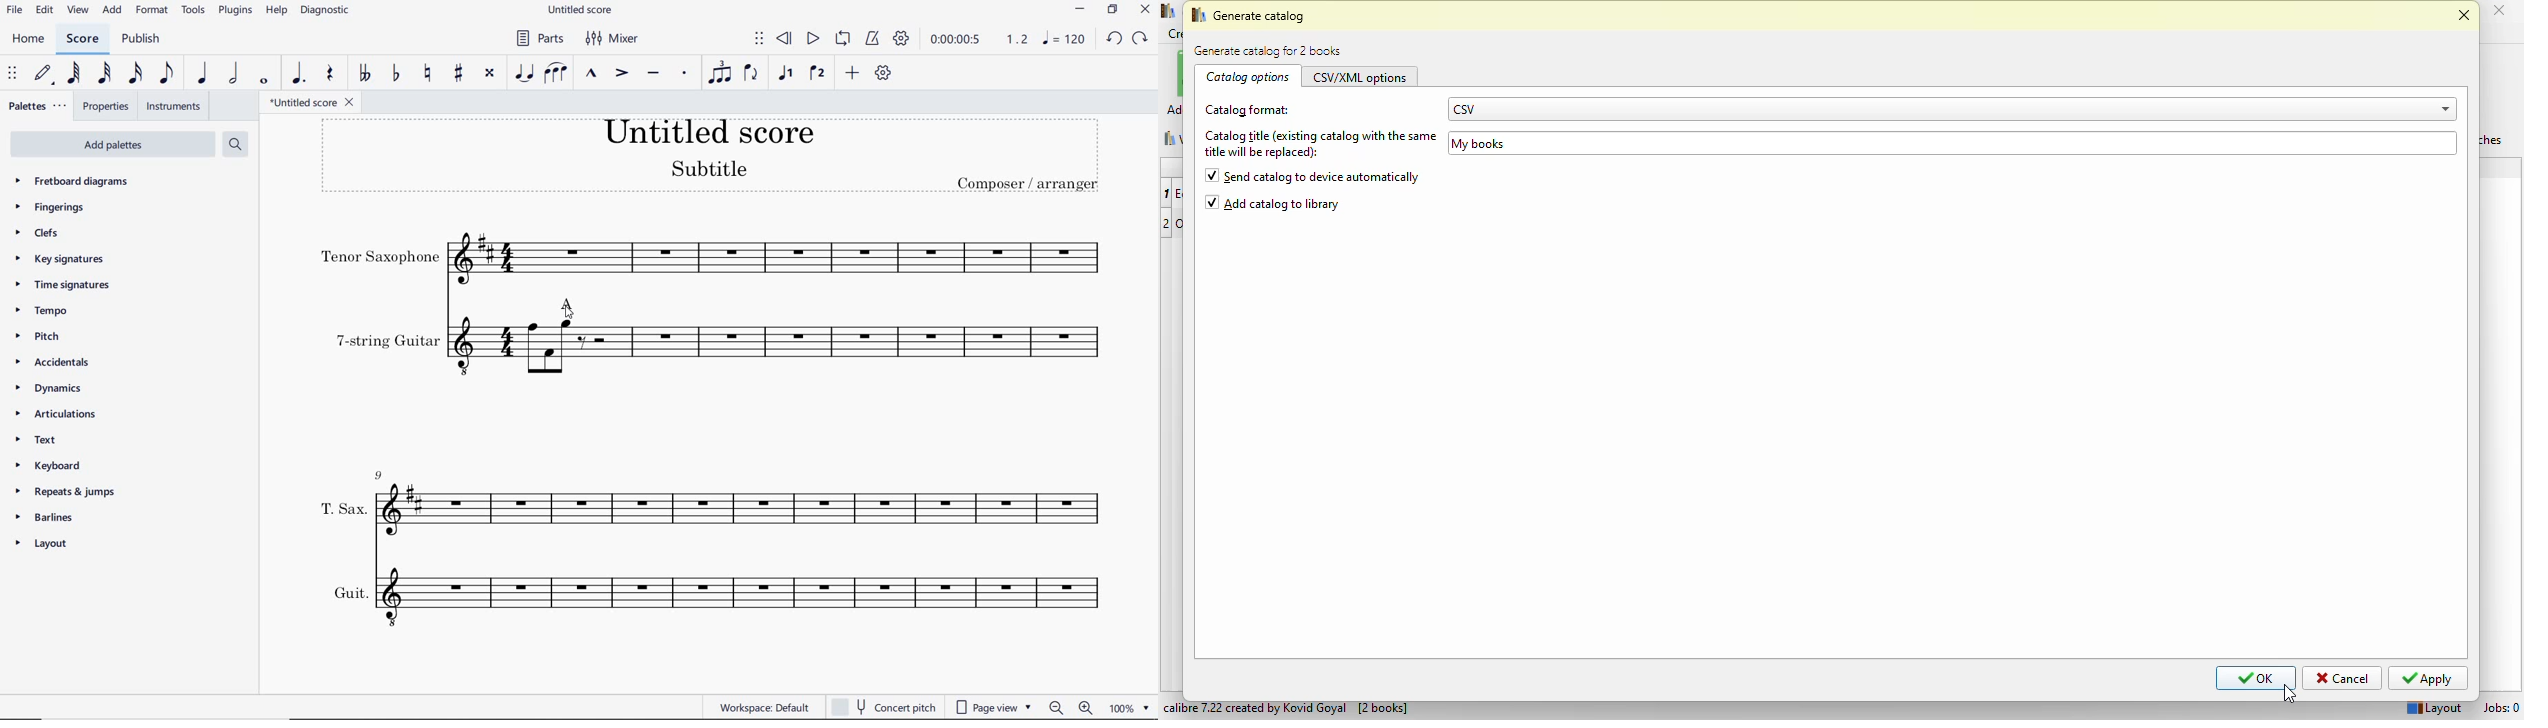 The image size is (2548, 728). Describe the element at coordinates (61, 388) in the screenshot. I see `DYNAMICS` at that location.